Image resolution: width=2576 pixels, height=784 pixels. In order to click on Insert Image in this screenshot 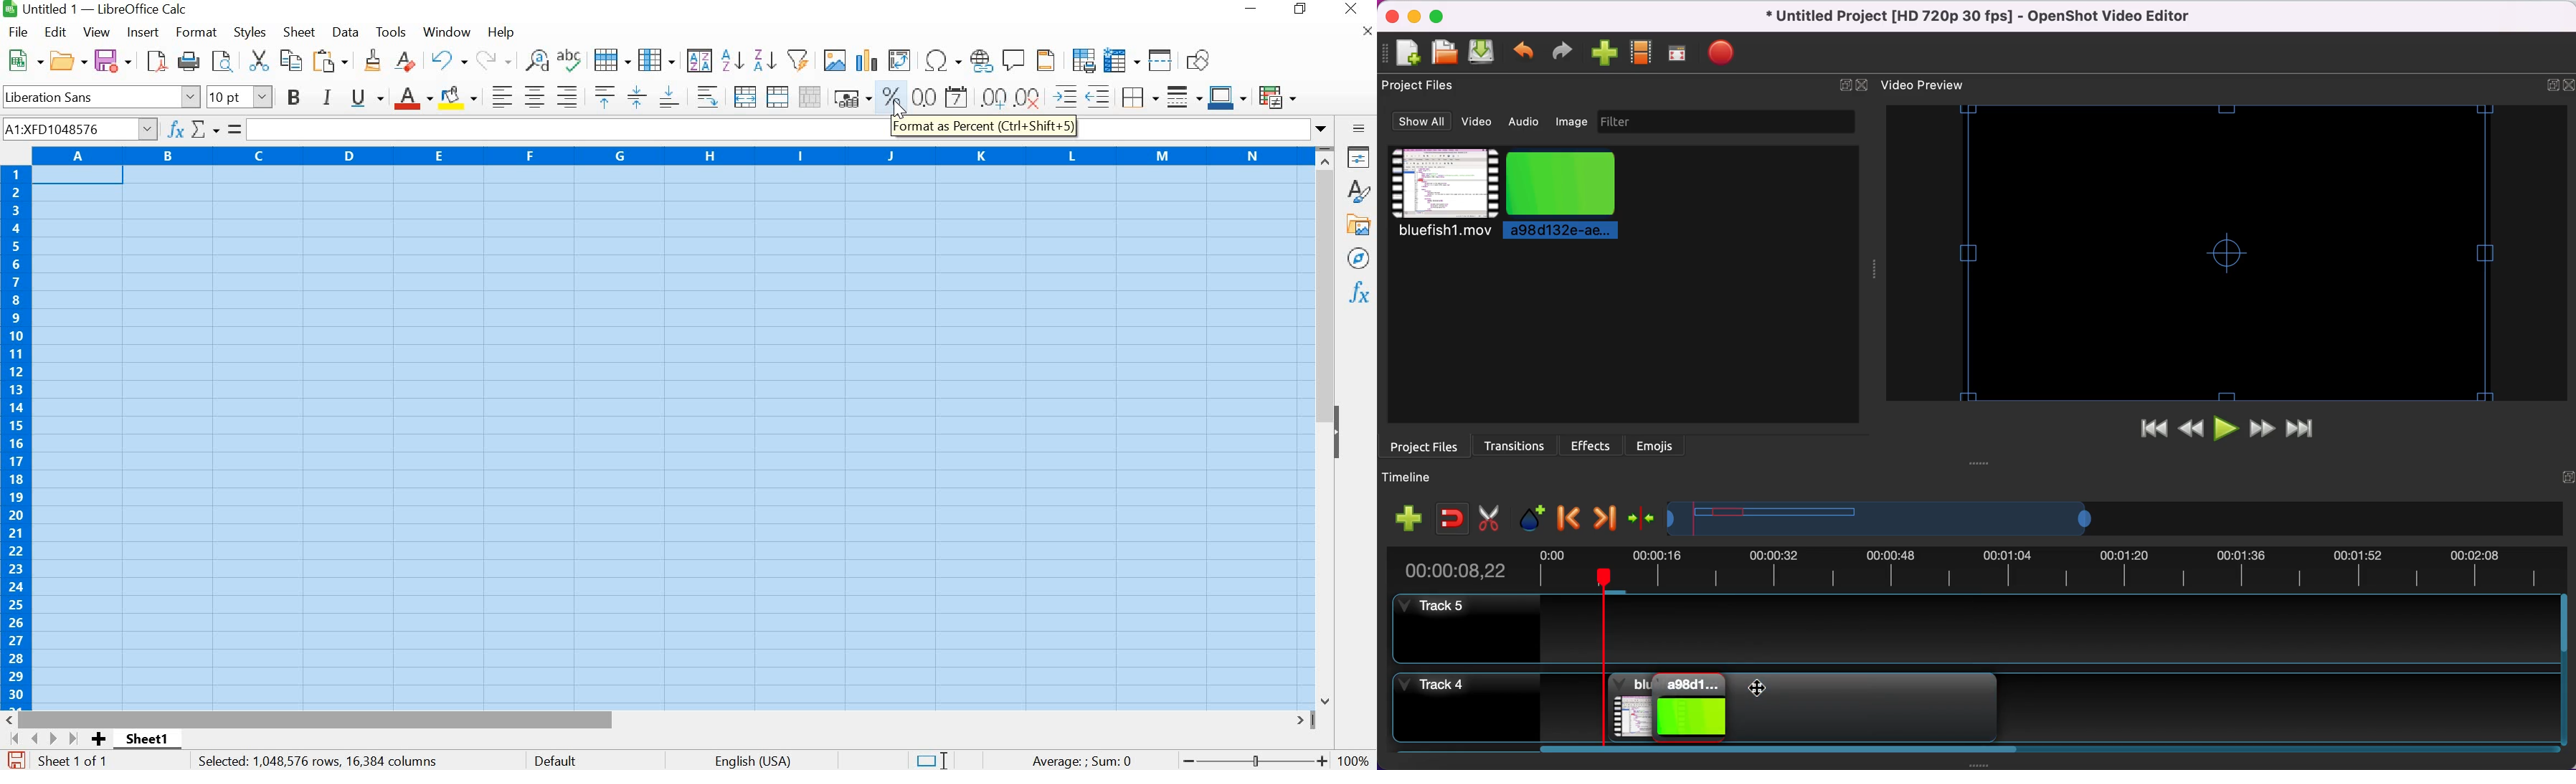, I will do `click(838, 62)`.